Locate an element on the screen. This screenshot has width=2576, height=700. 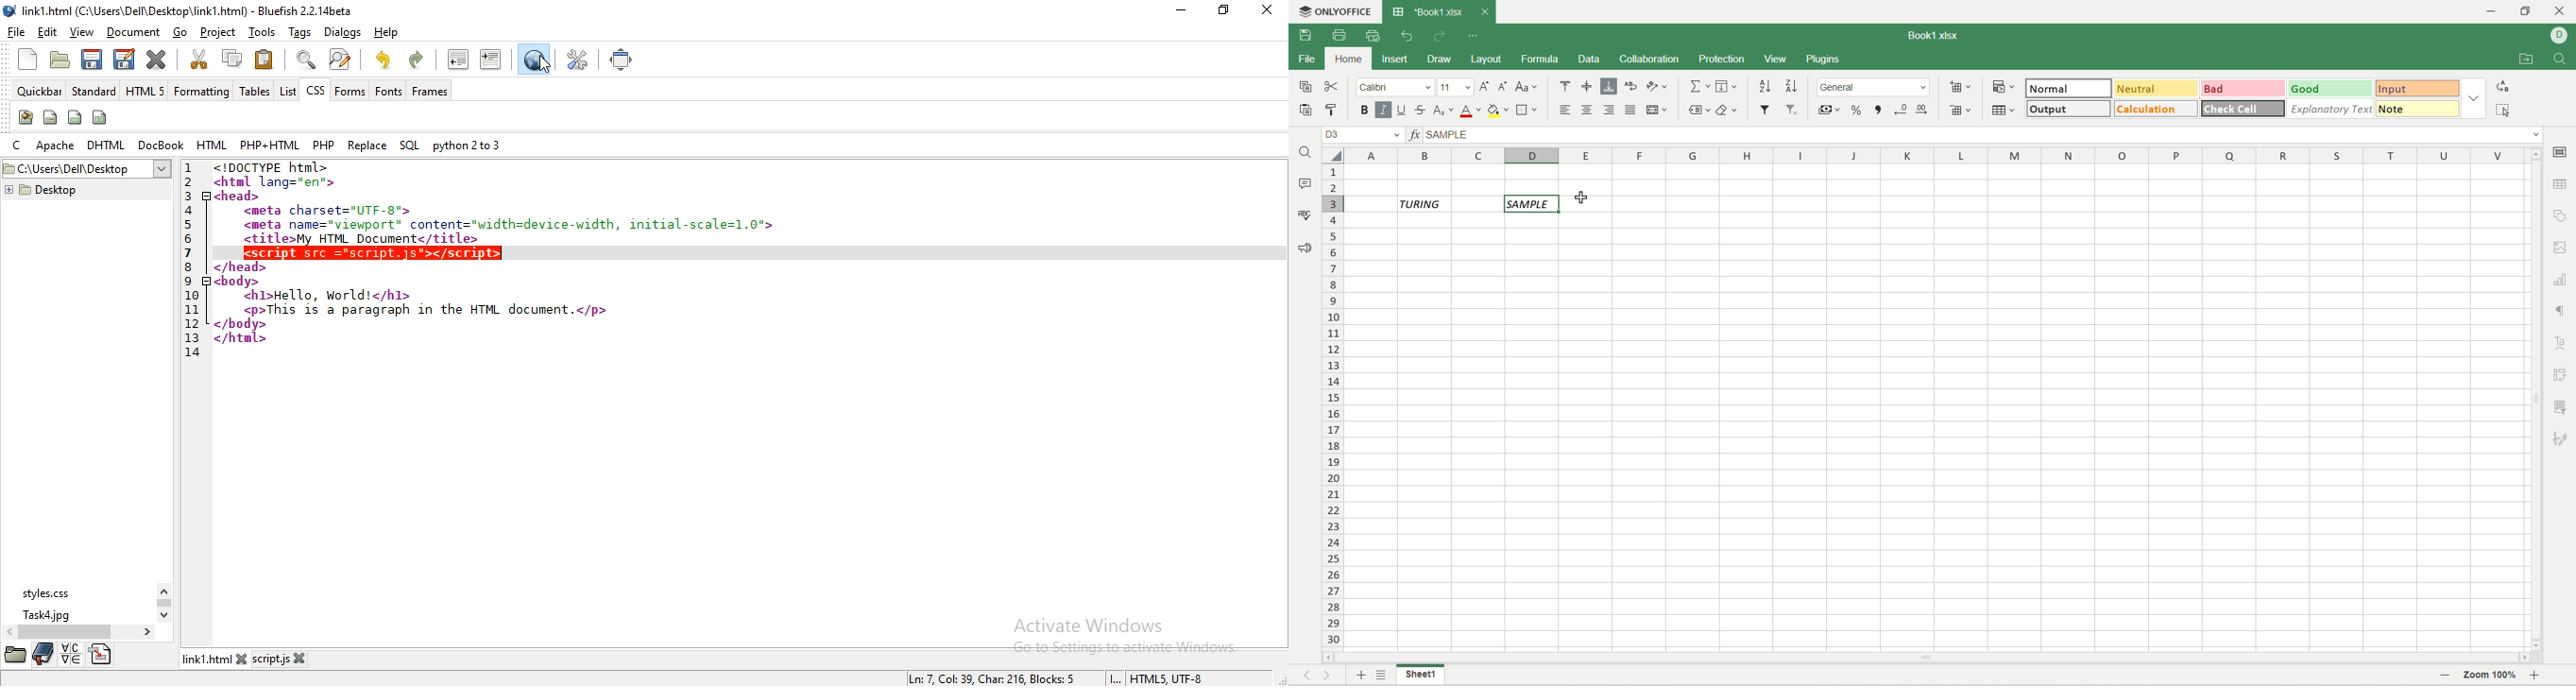
list of sheets is located at coordinates (1383, 675).